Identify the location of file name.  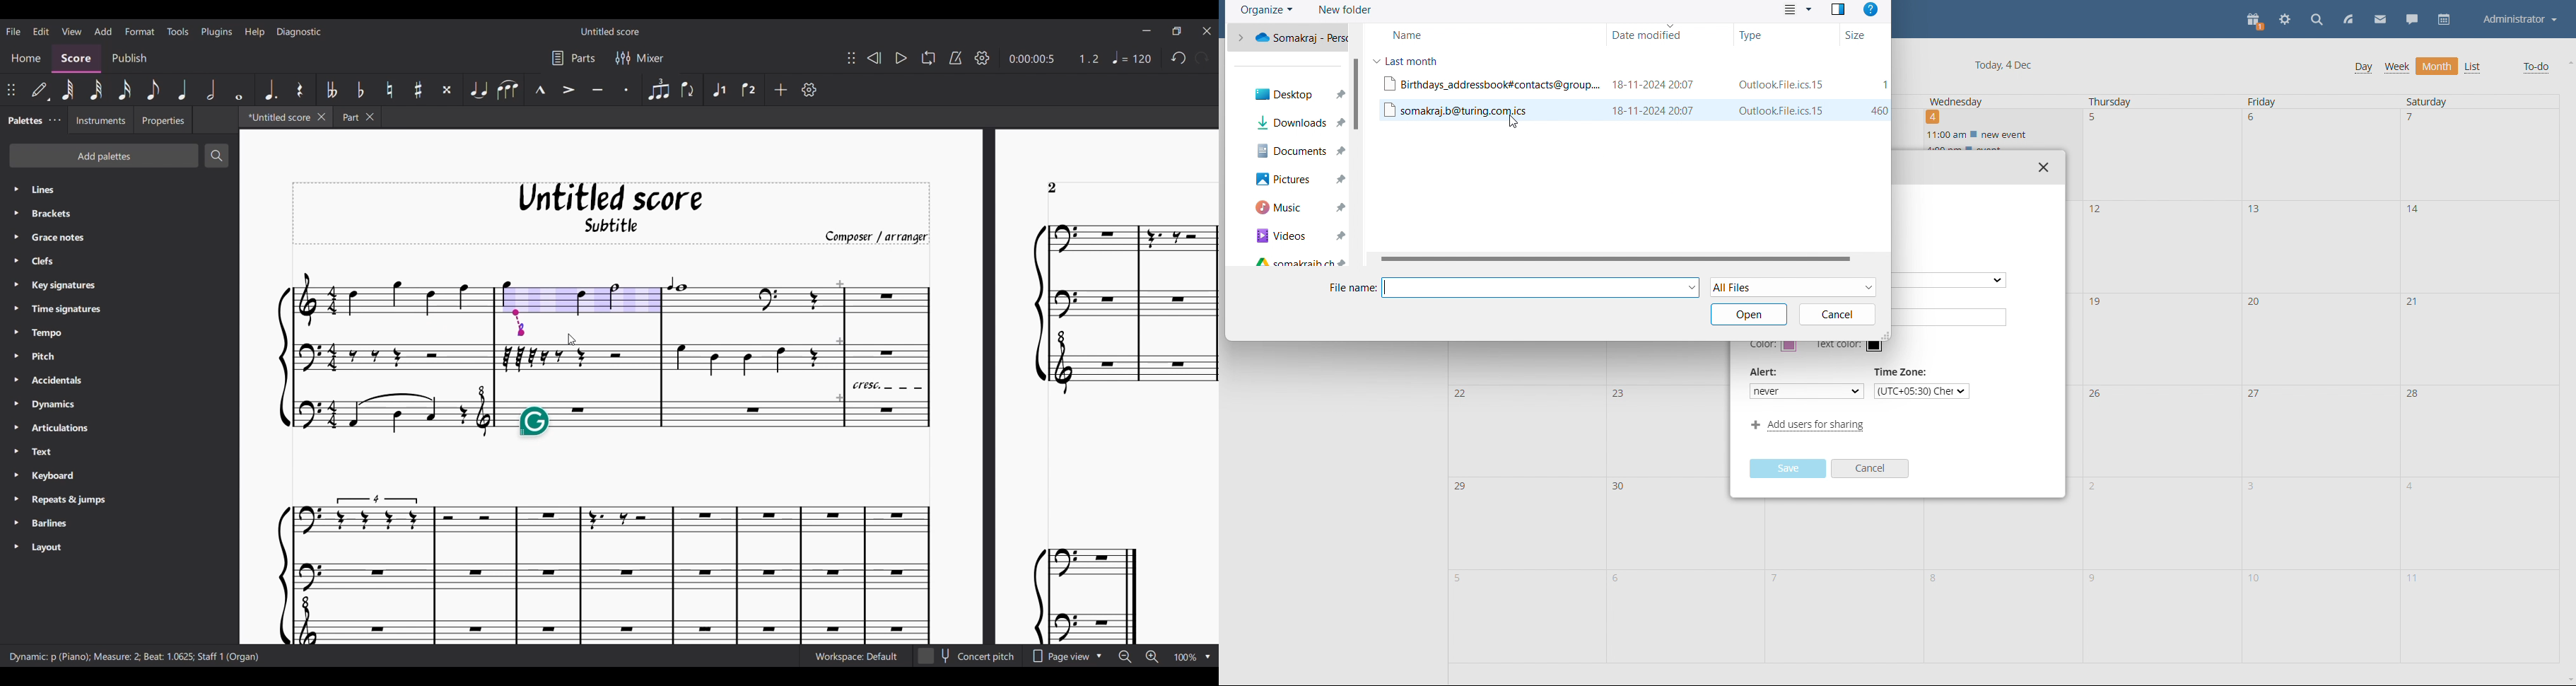
(1352, 289).